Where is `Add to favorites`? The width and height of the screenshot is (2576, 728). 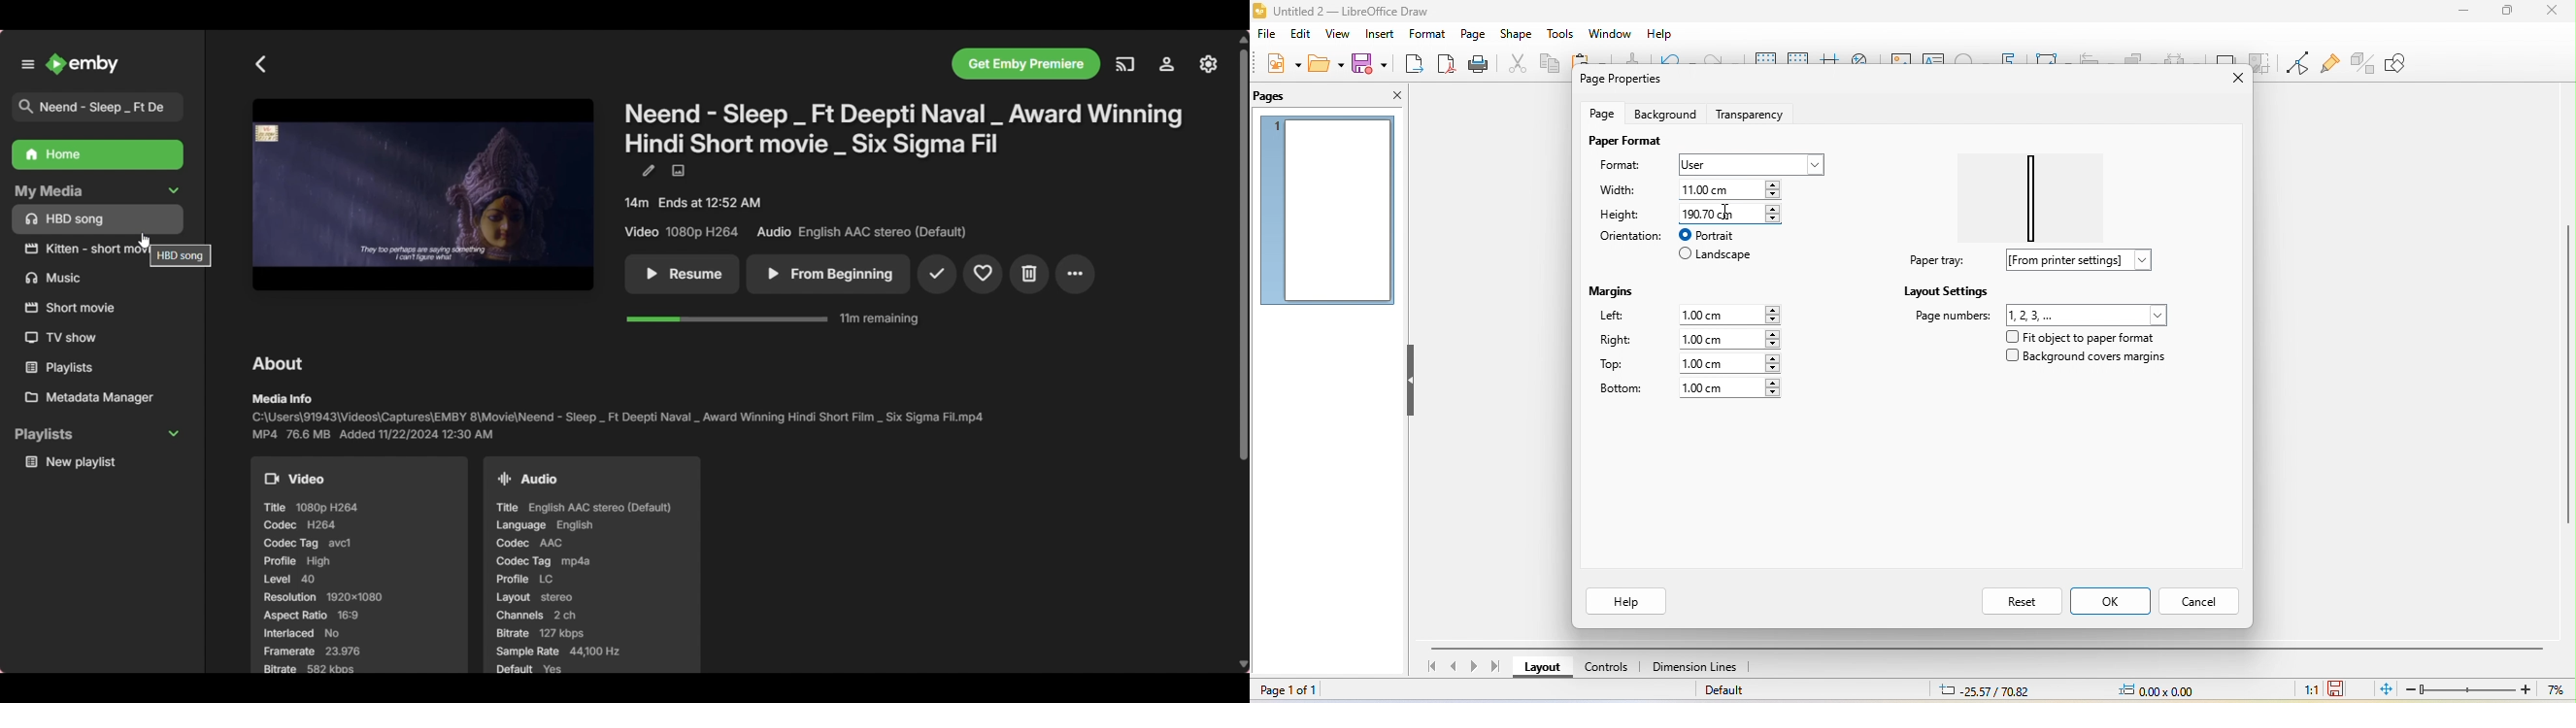 Add to favorites is located at coordinates (983, 275).